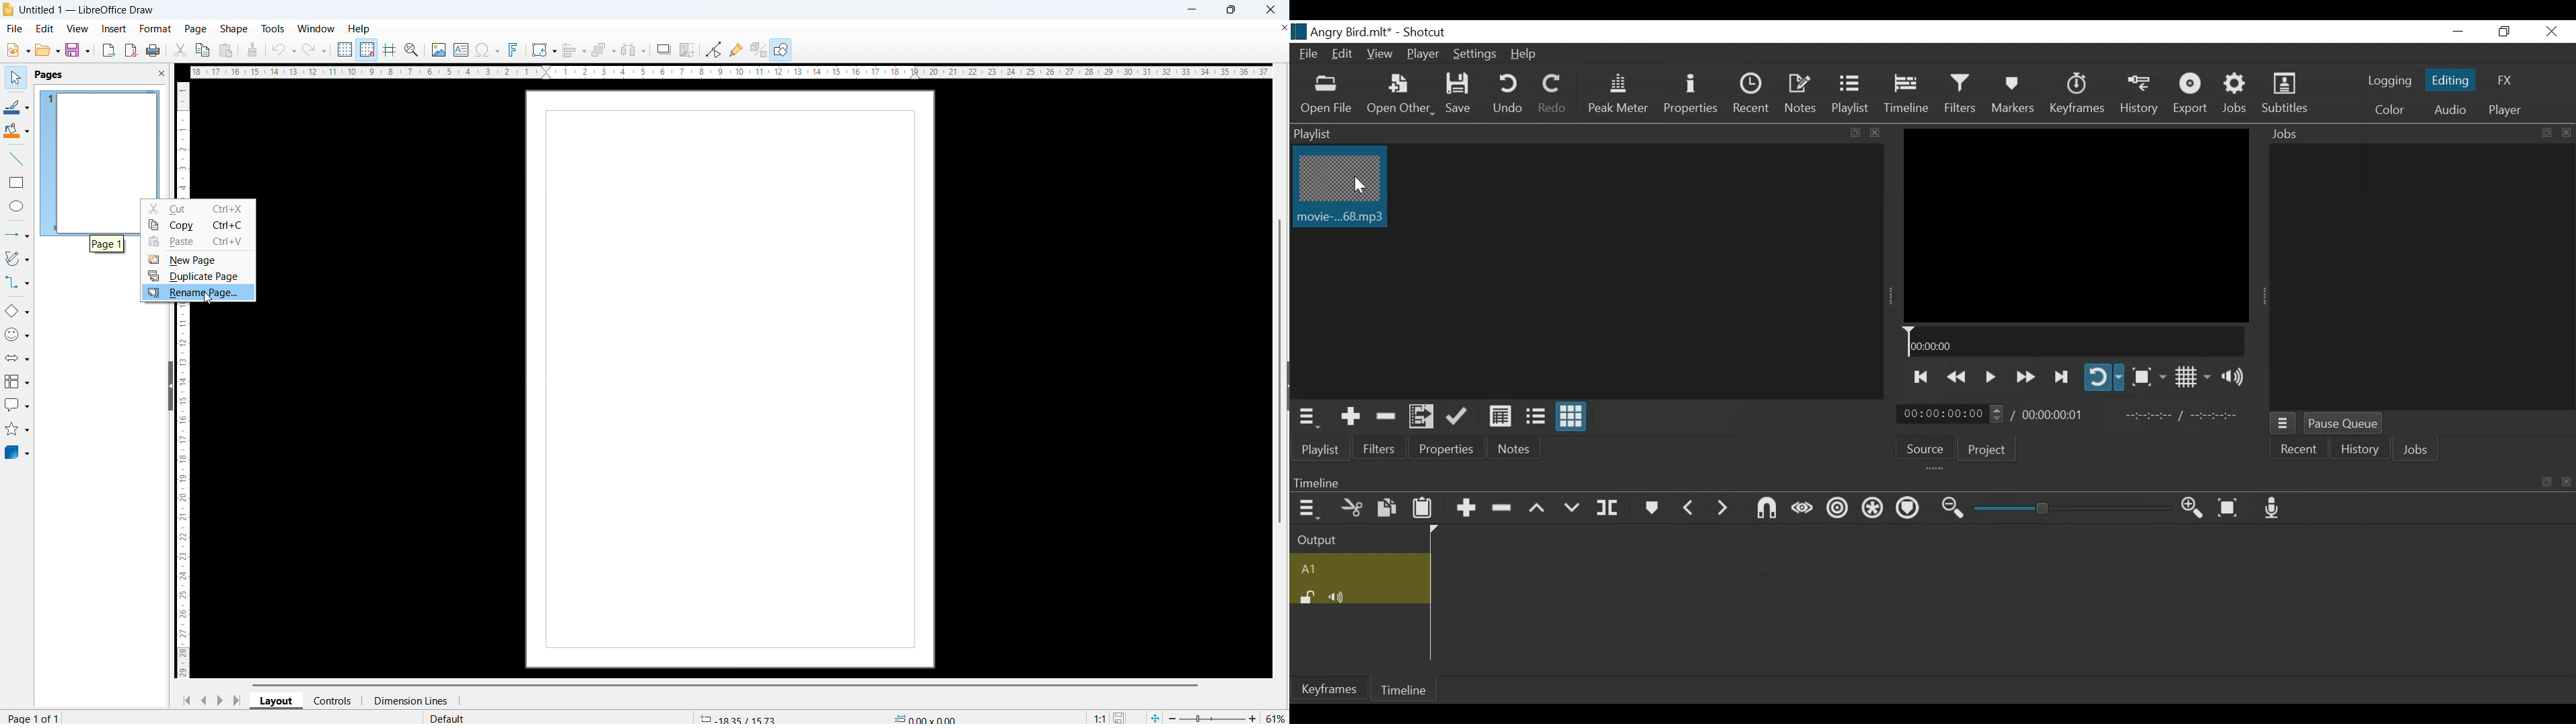  What do you see at coordinates (1951, 509) in the screenshot?
I see `Zoom timeline out` at bounding box center [1951, 509].